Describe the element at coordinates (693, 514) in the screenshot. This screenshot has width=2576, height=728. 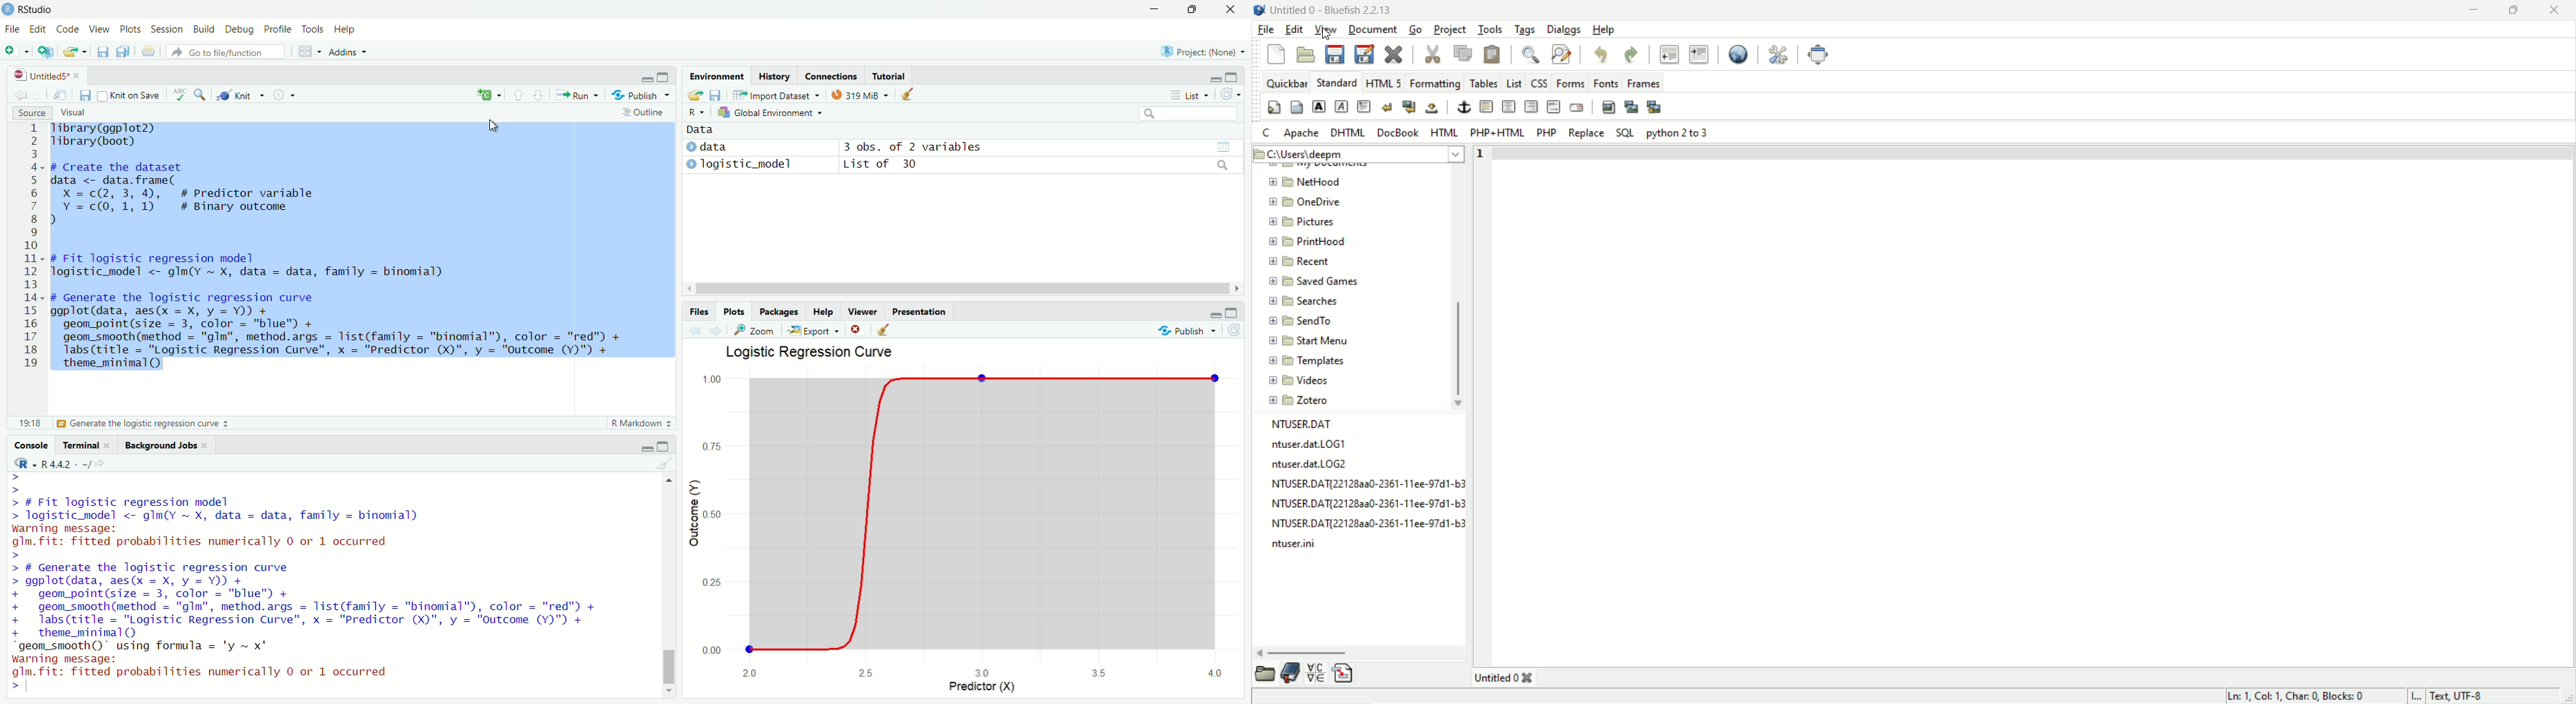
I see `Outcome (Y)` at that location.